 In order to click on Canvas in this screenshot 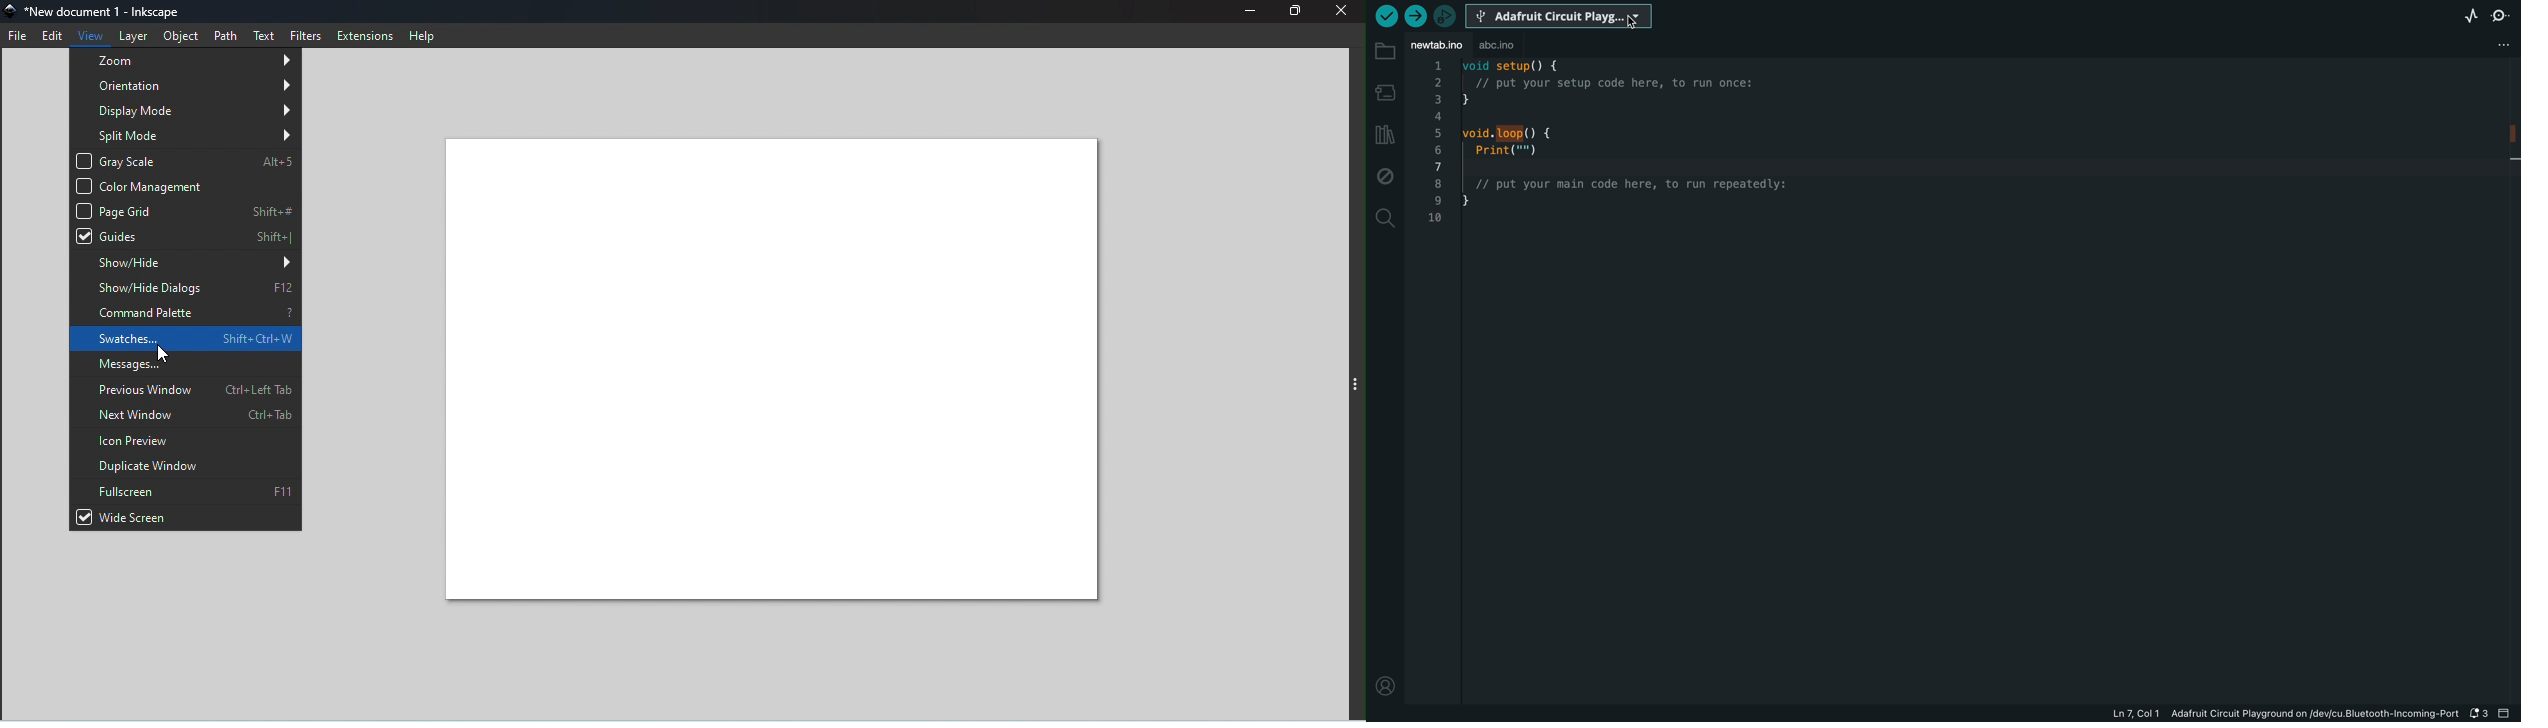, I will do `click(773, 369)`.